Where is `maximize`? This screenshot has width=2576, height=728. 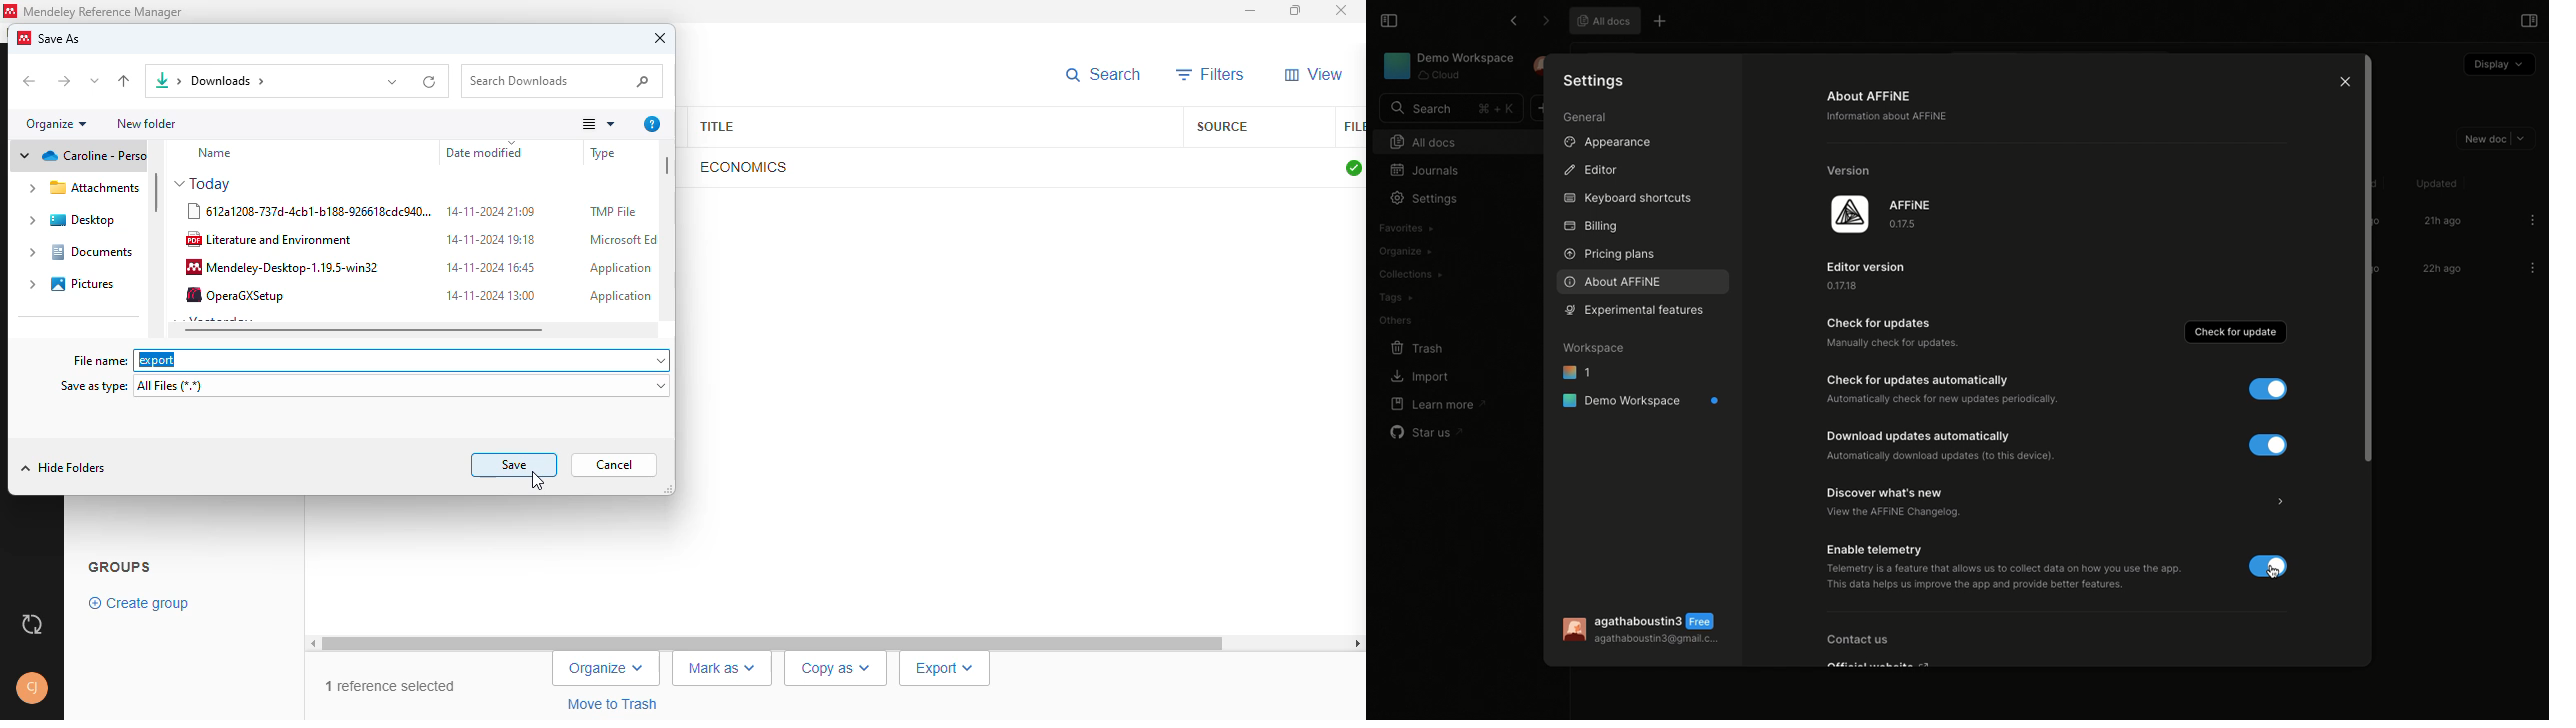 maximize is located at coordinates (1296, 10).